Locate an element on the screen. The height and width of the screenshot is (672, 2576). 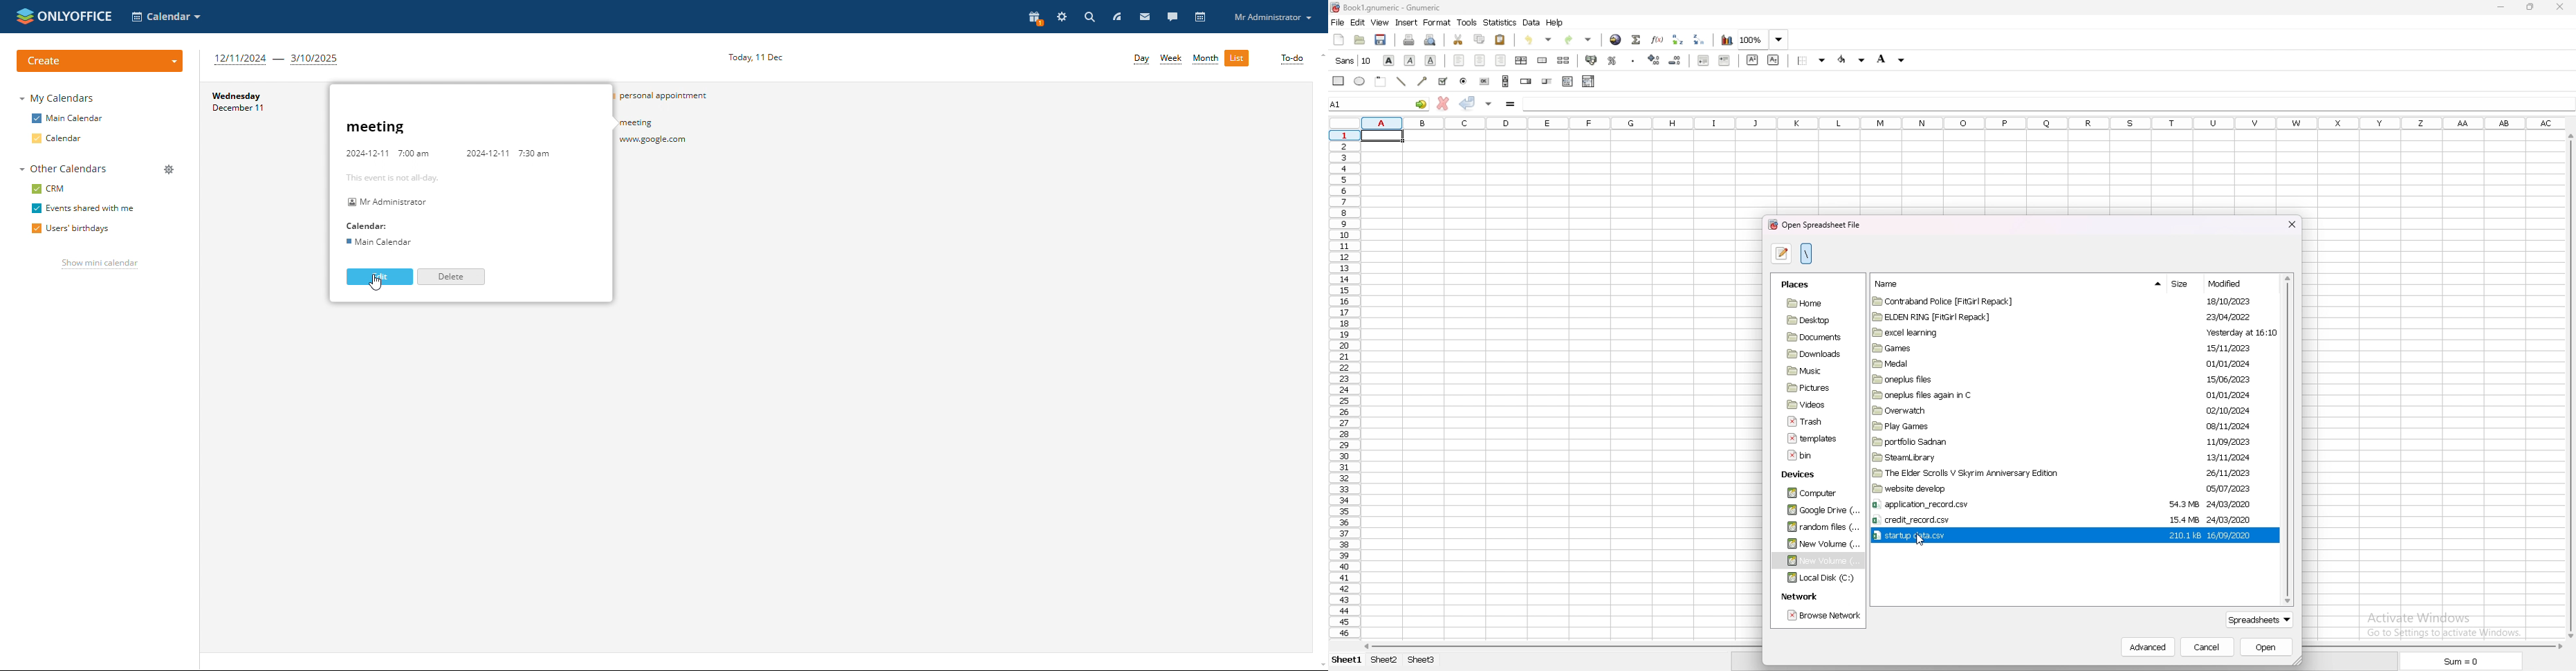
folder is located at coordinates (1814, 320).